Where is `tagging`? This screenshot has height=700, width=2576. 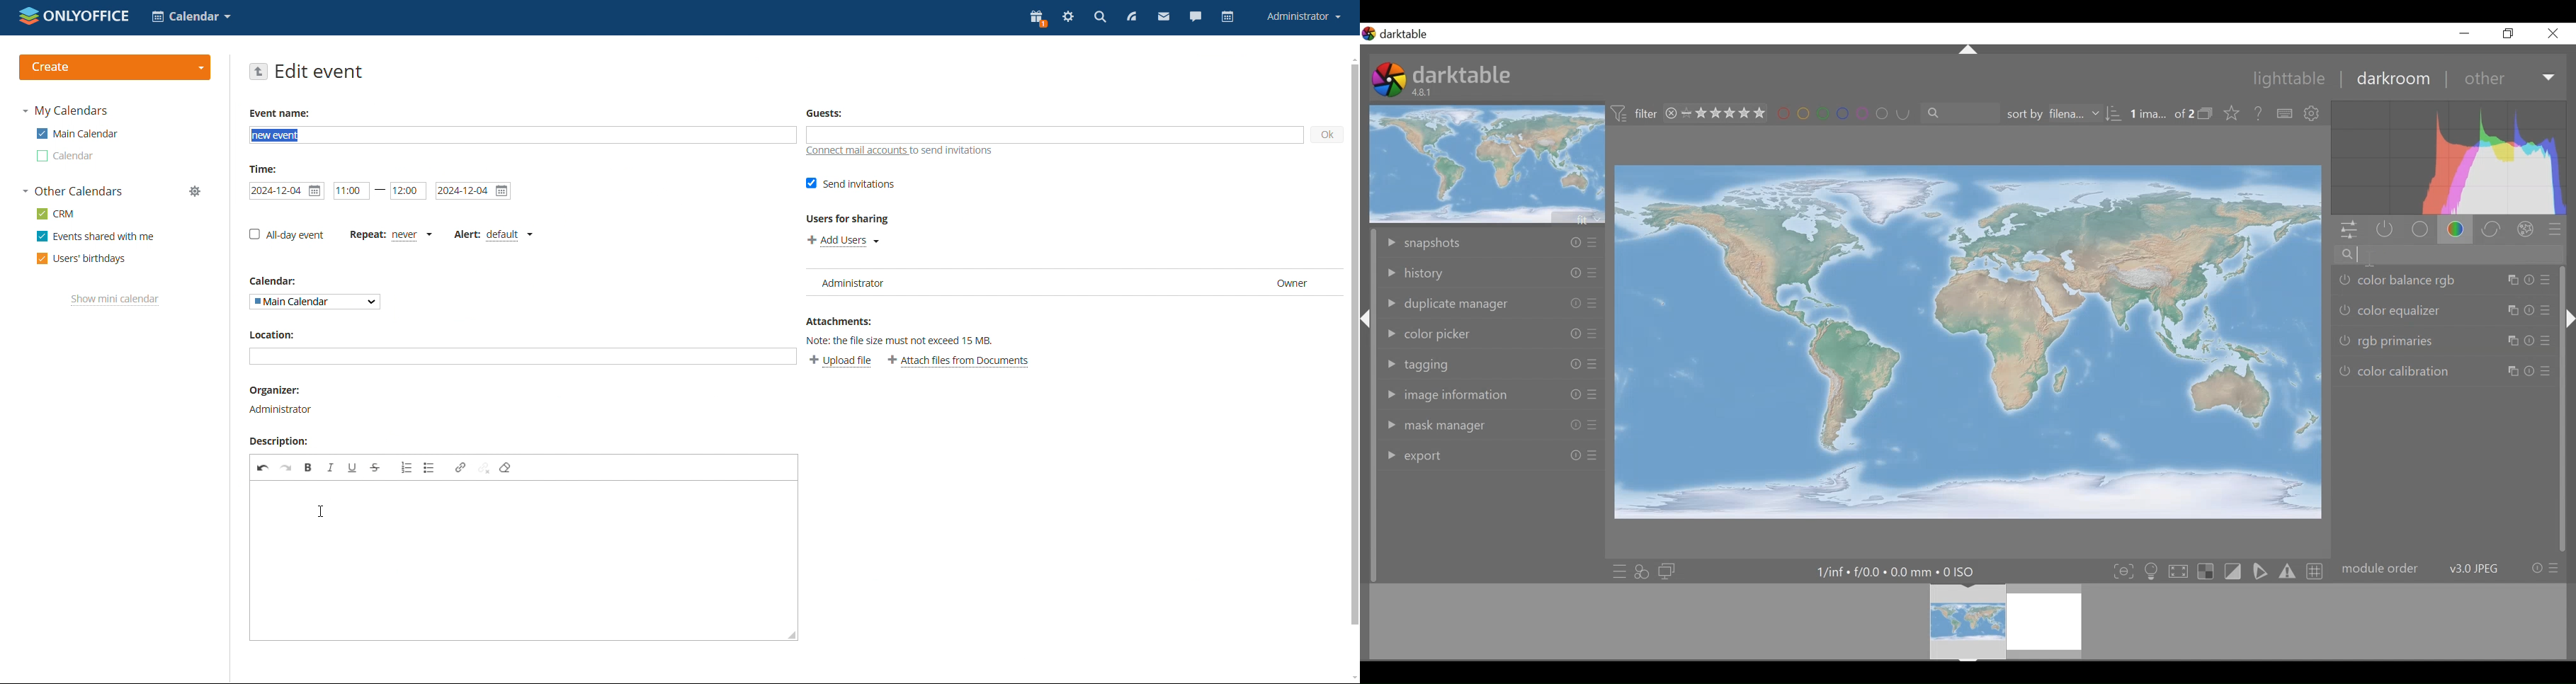
tagging is located at coordinates (1494, 364).